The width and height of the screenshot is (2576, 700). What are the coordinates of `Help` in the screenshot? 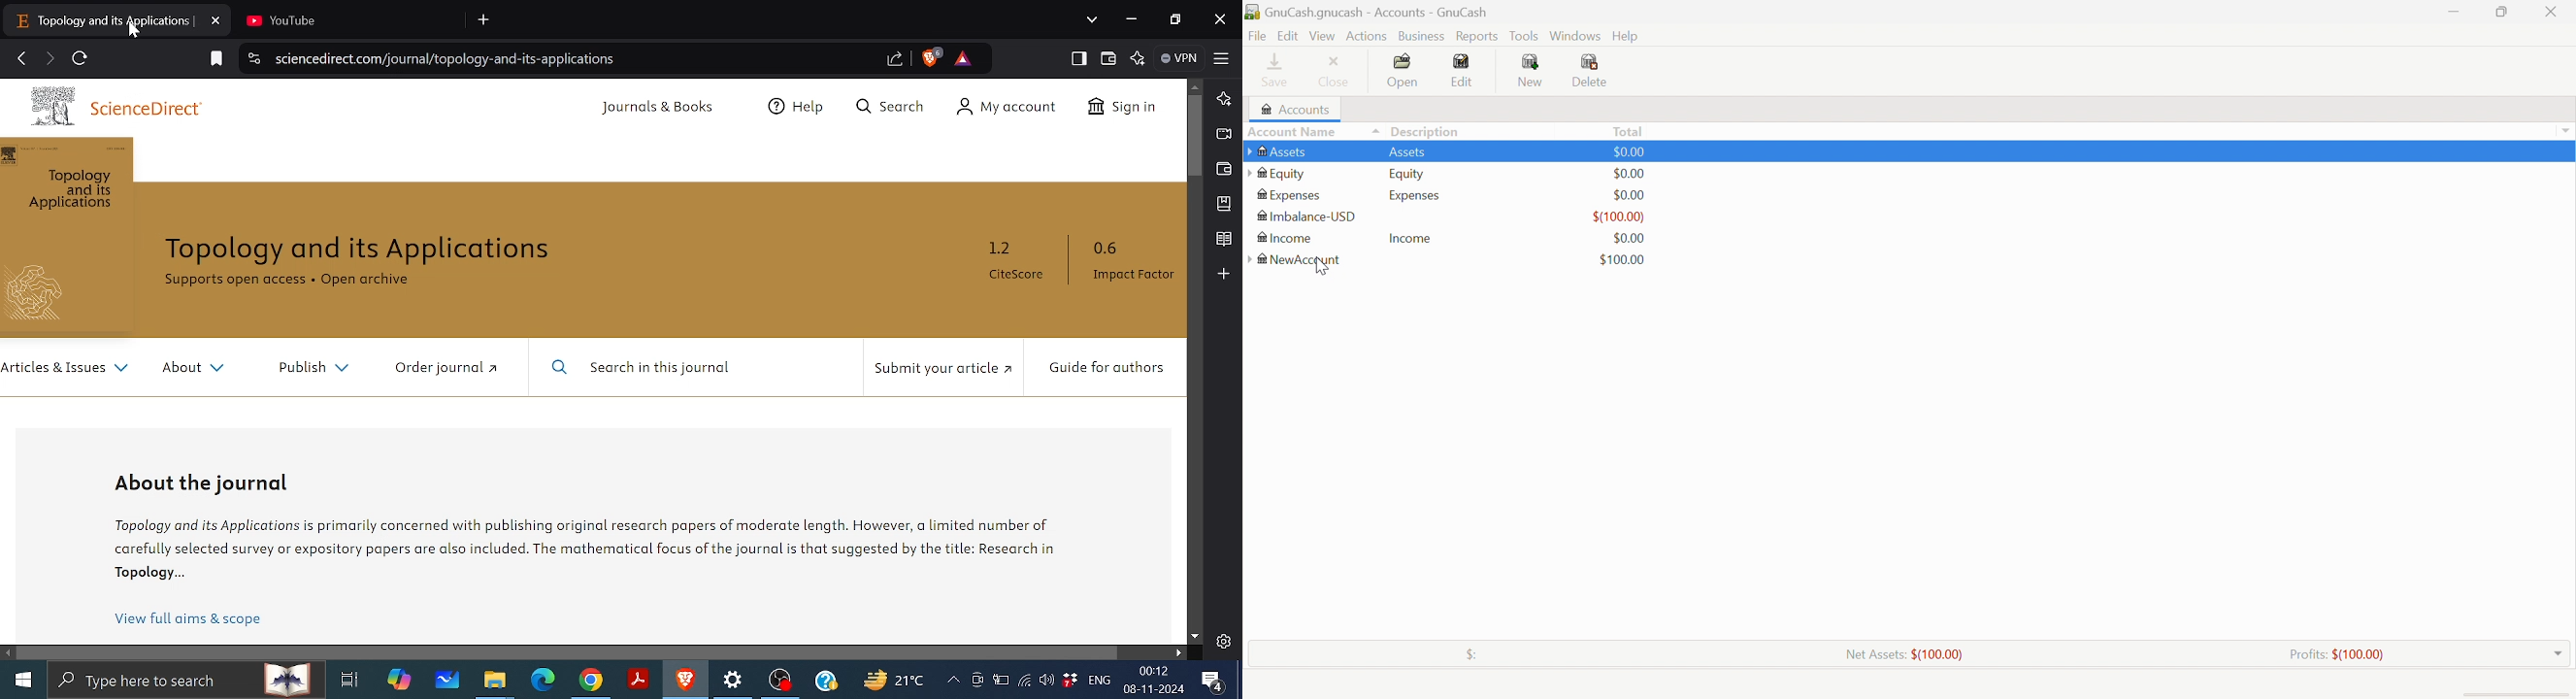 It's located at (826, 680).